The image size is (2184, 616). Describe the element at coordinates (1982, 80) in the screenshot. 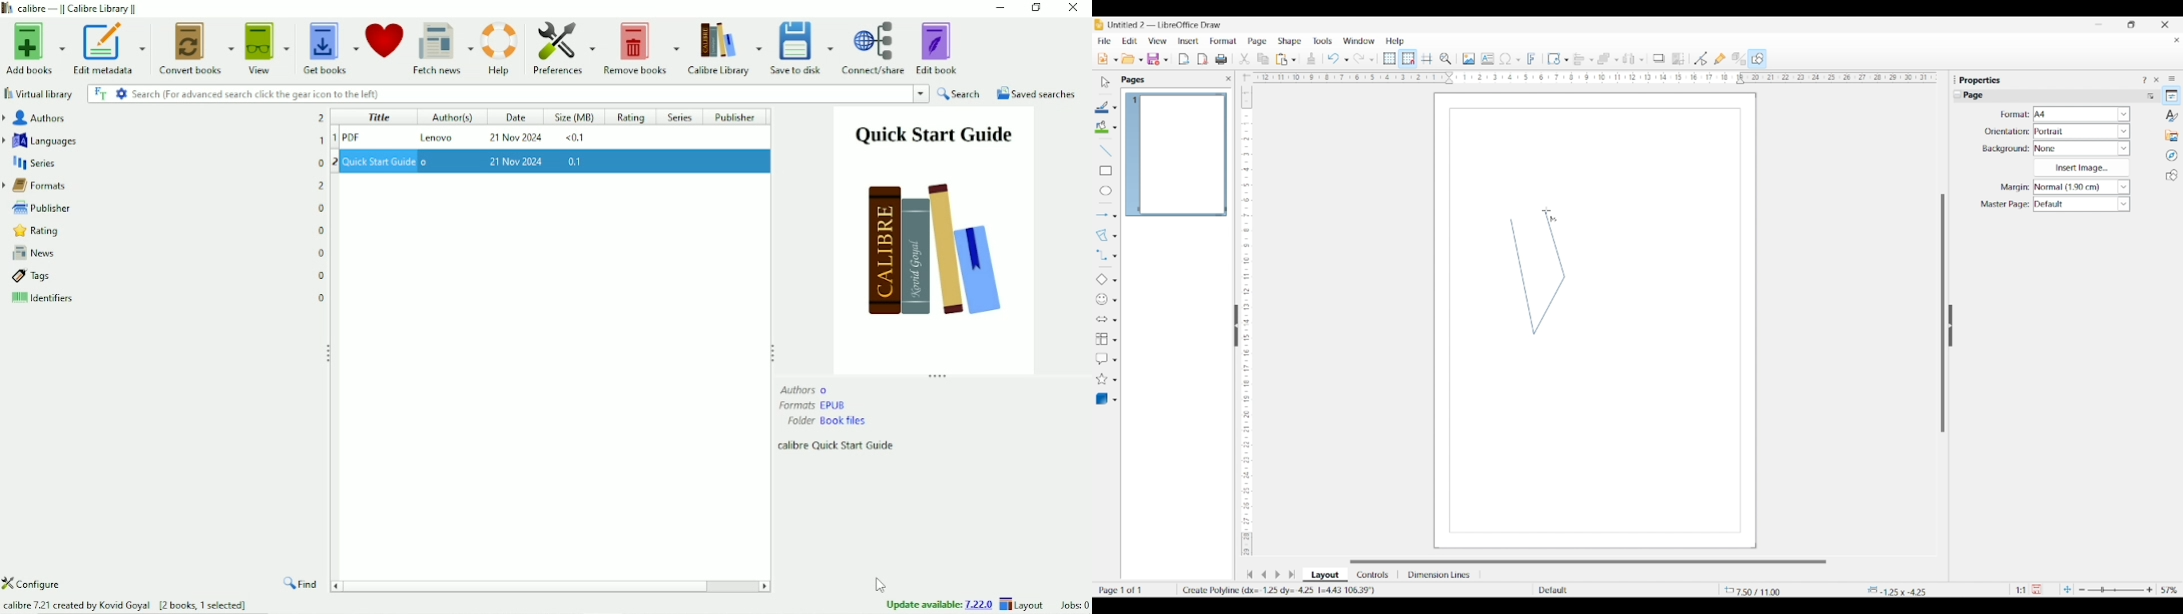

I see `Section title - Properties` at that location.